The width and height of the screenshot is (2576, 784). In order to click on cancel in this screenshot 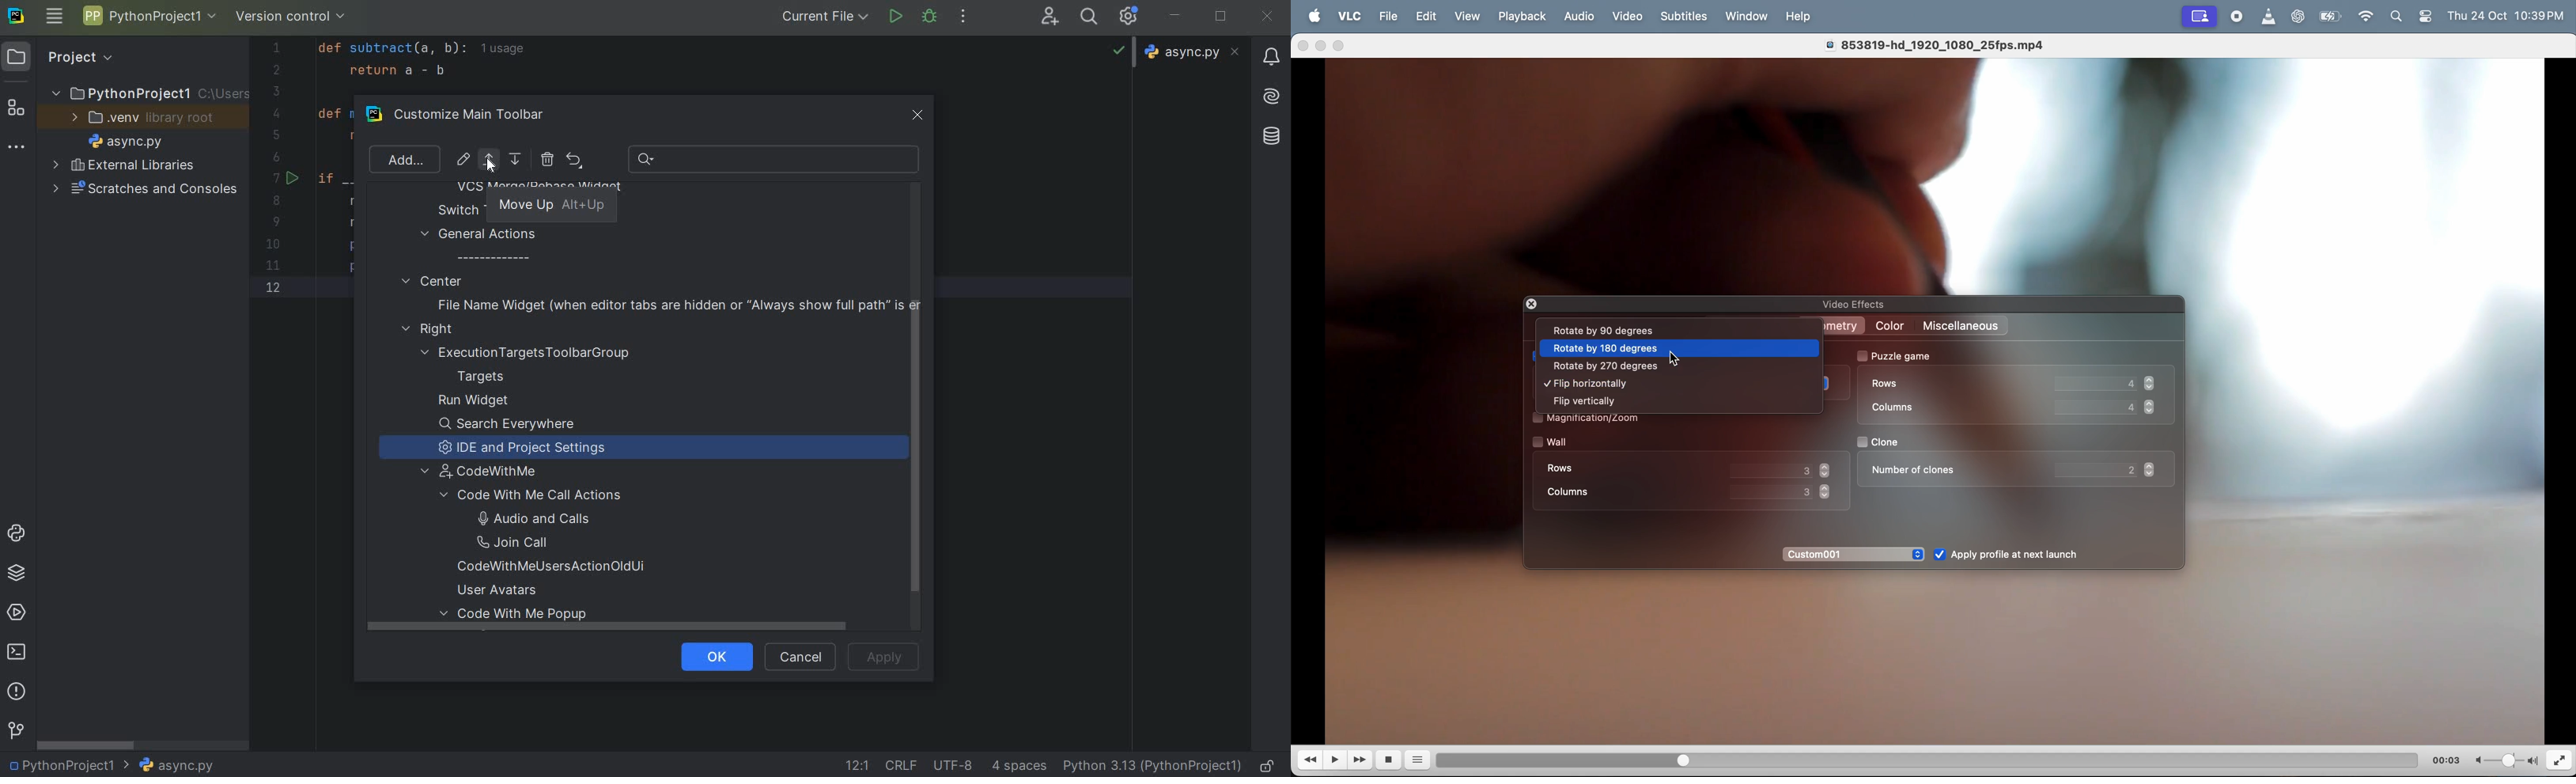, I will do `click(797, 658)`.